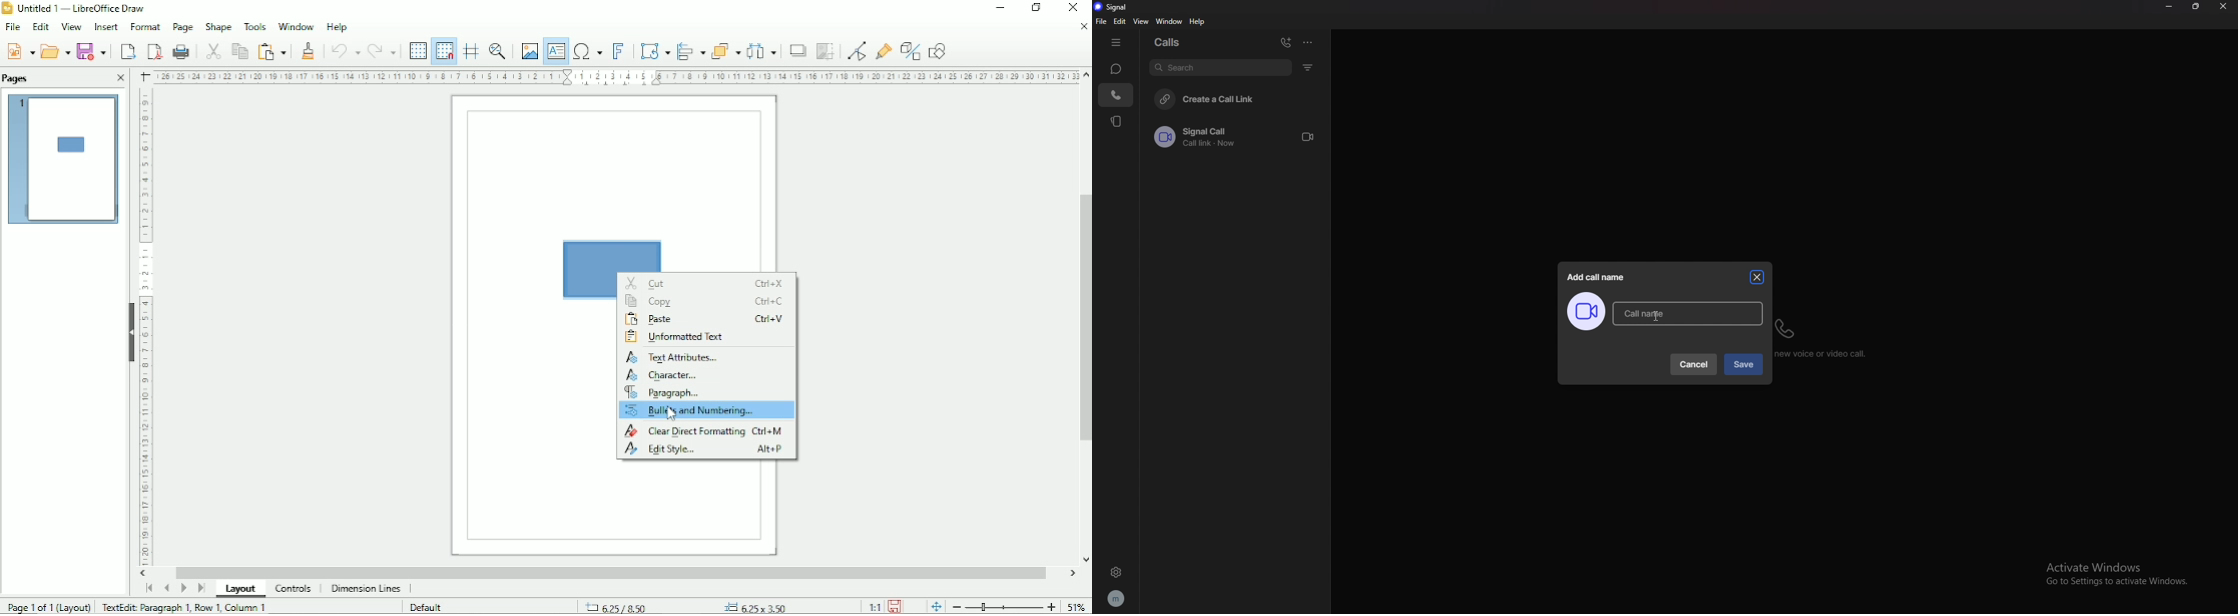 Image resolution: width=2240 pixels, height=616 pixels. Describe the element at coordinates (612, 571) in the screenshot. I see `Horizontal scrollbar` at that location.